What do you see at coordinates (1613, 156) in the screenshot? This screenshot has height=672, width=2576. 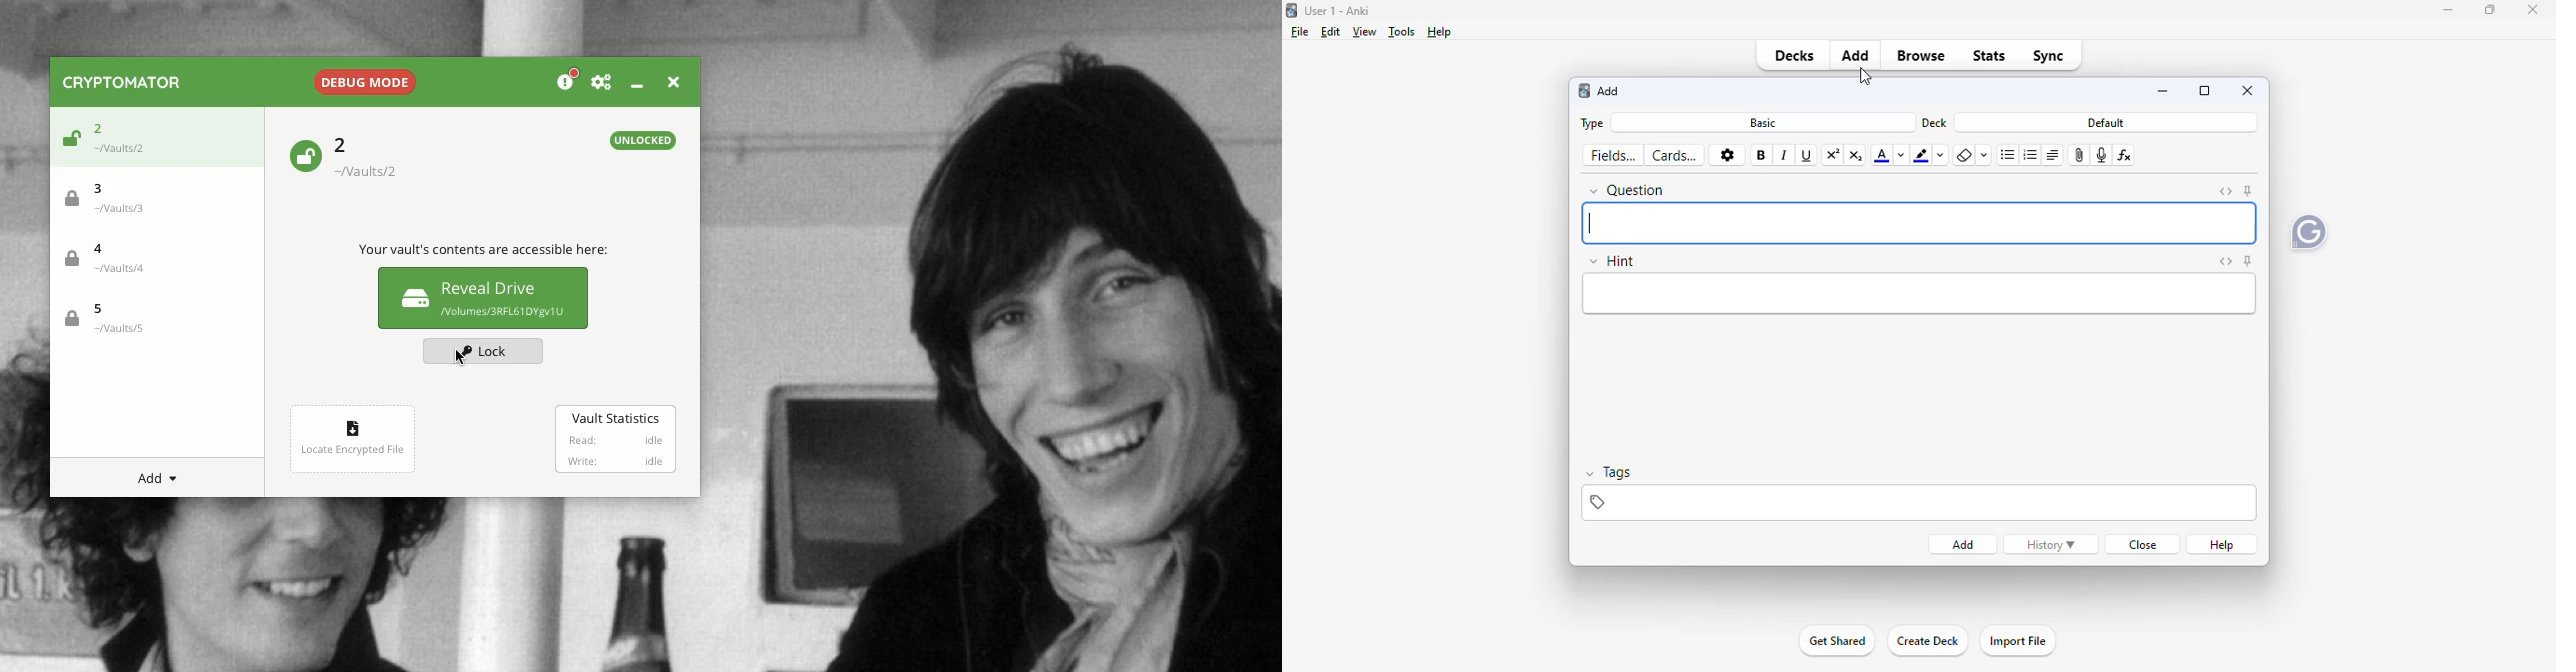 I see `fields` at bounding box center [1613, 156].